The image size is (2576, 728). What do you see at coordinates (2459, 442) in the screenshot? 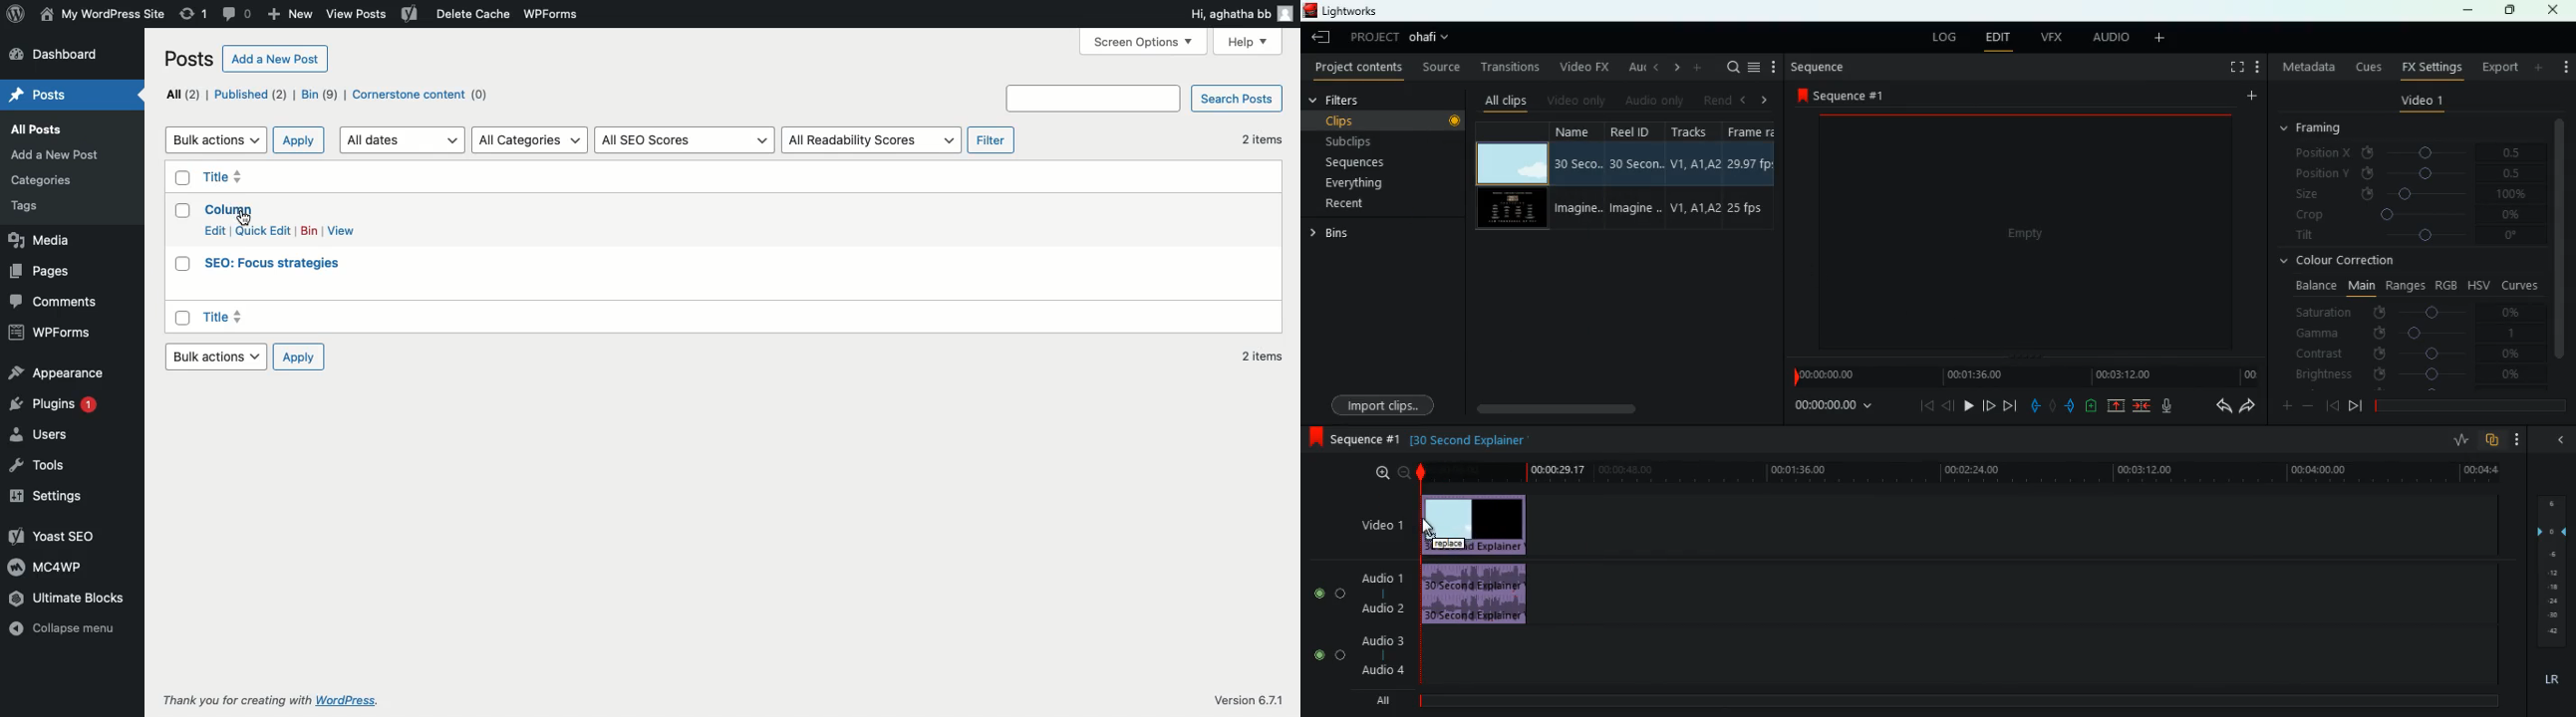
I see `rate` at bounding box center [2459, 442].